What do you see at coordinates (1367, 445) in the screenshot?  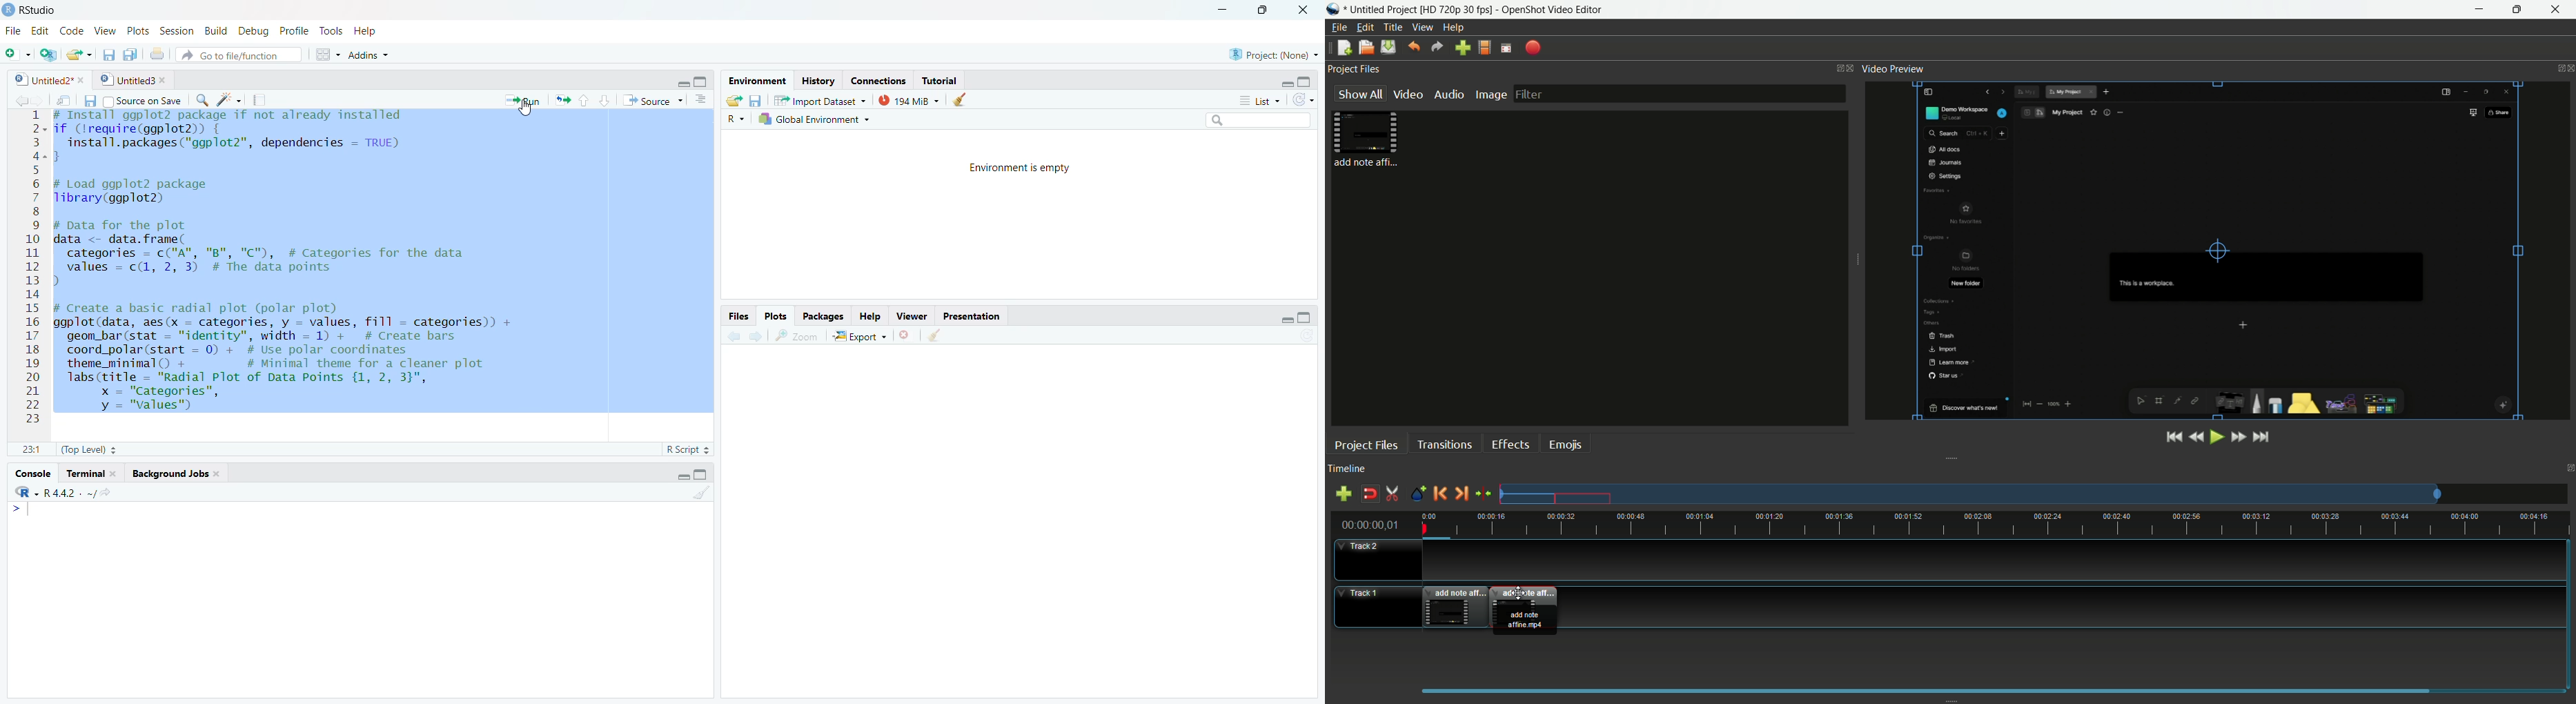 I see `project files` at bounding box center [1367, 445].